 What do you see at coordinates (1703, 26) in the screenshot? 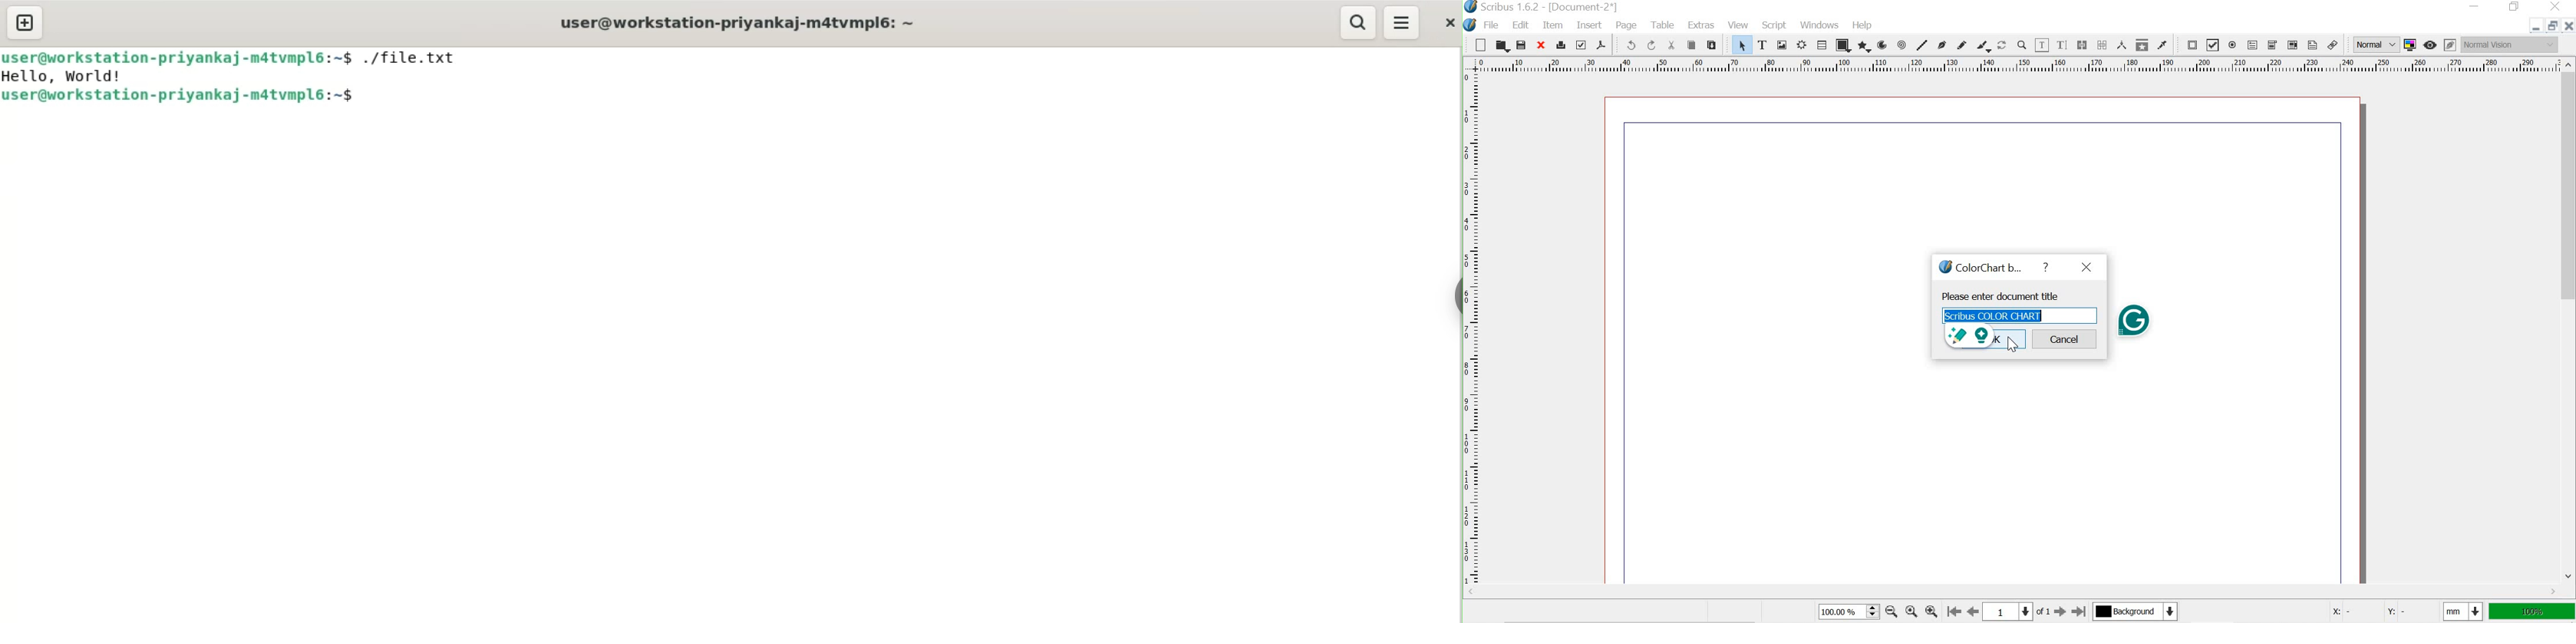
I see `extras` at bounding box center [1703, 26].